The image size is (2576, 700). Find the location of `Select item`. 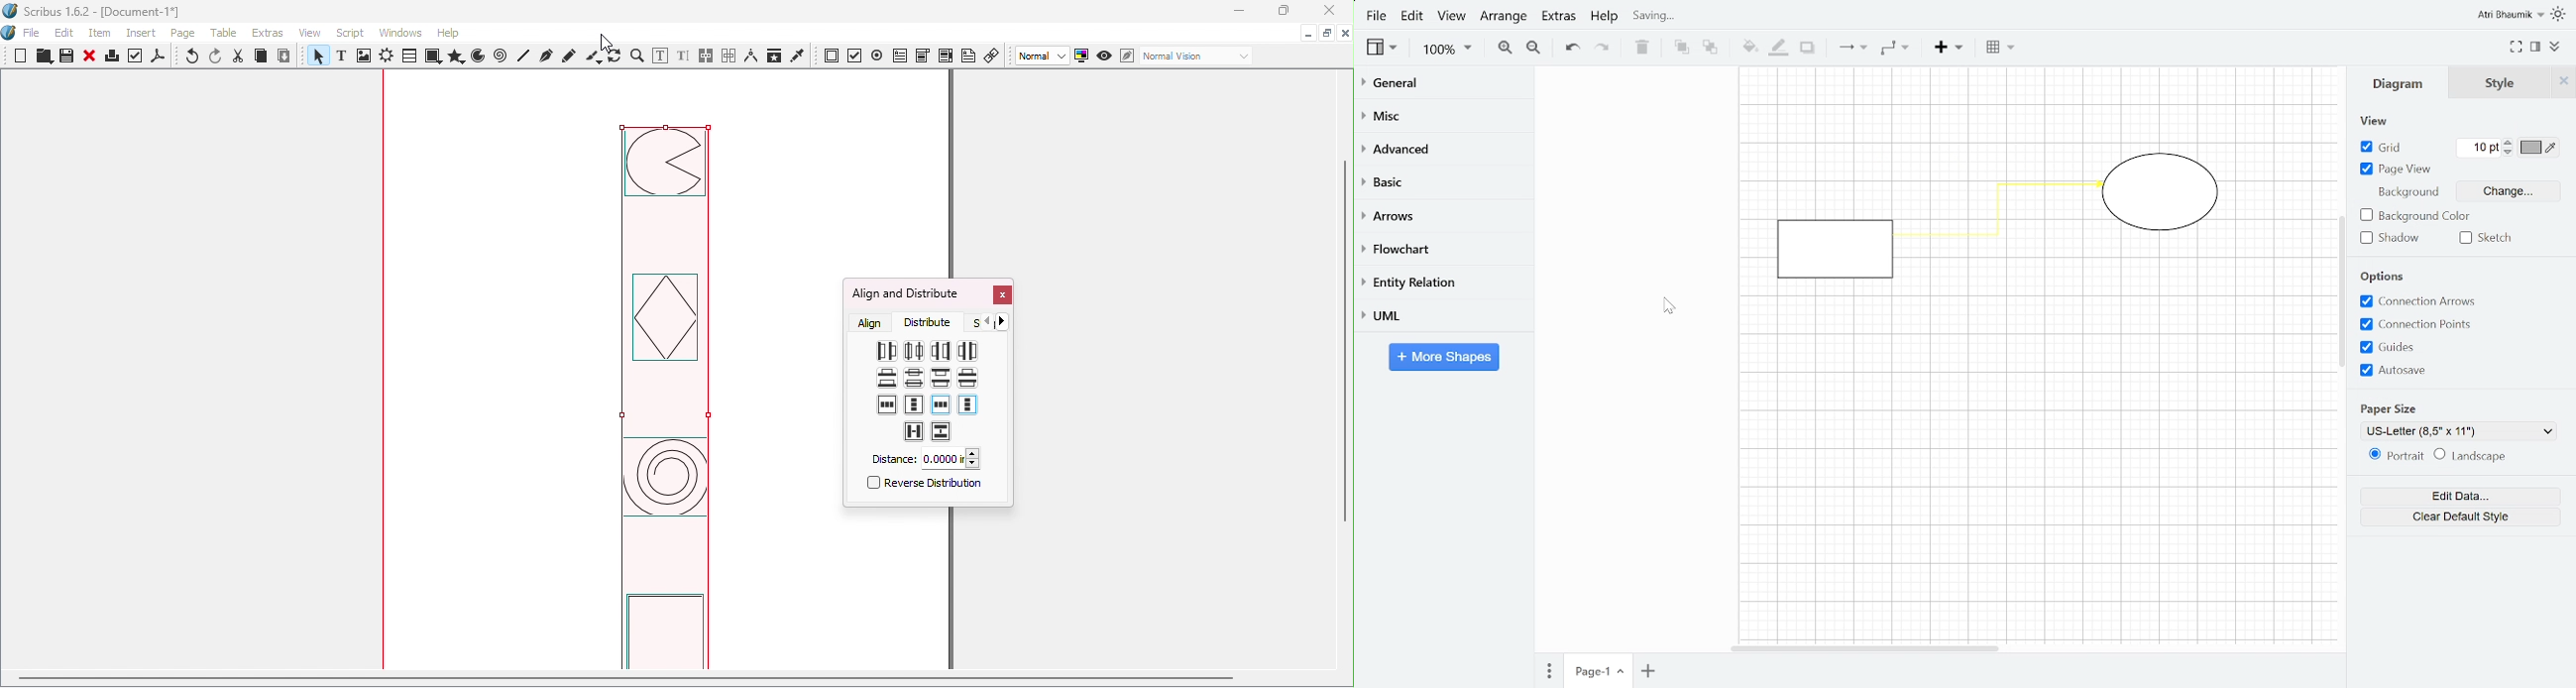

Select item is located at coordinates (316, 57).